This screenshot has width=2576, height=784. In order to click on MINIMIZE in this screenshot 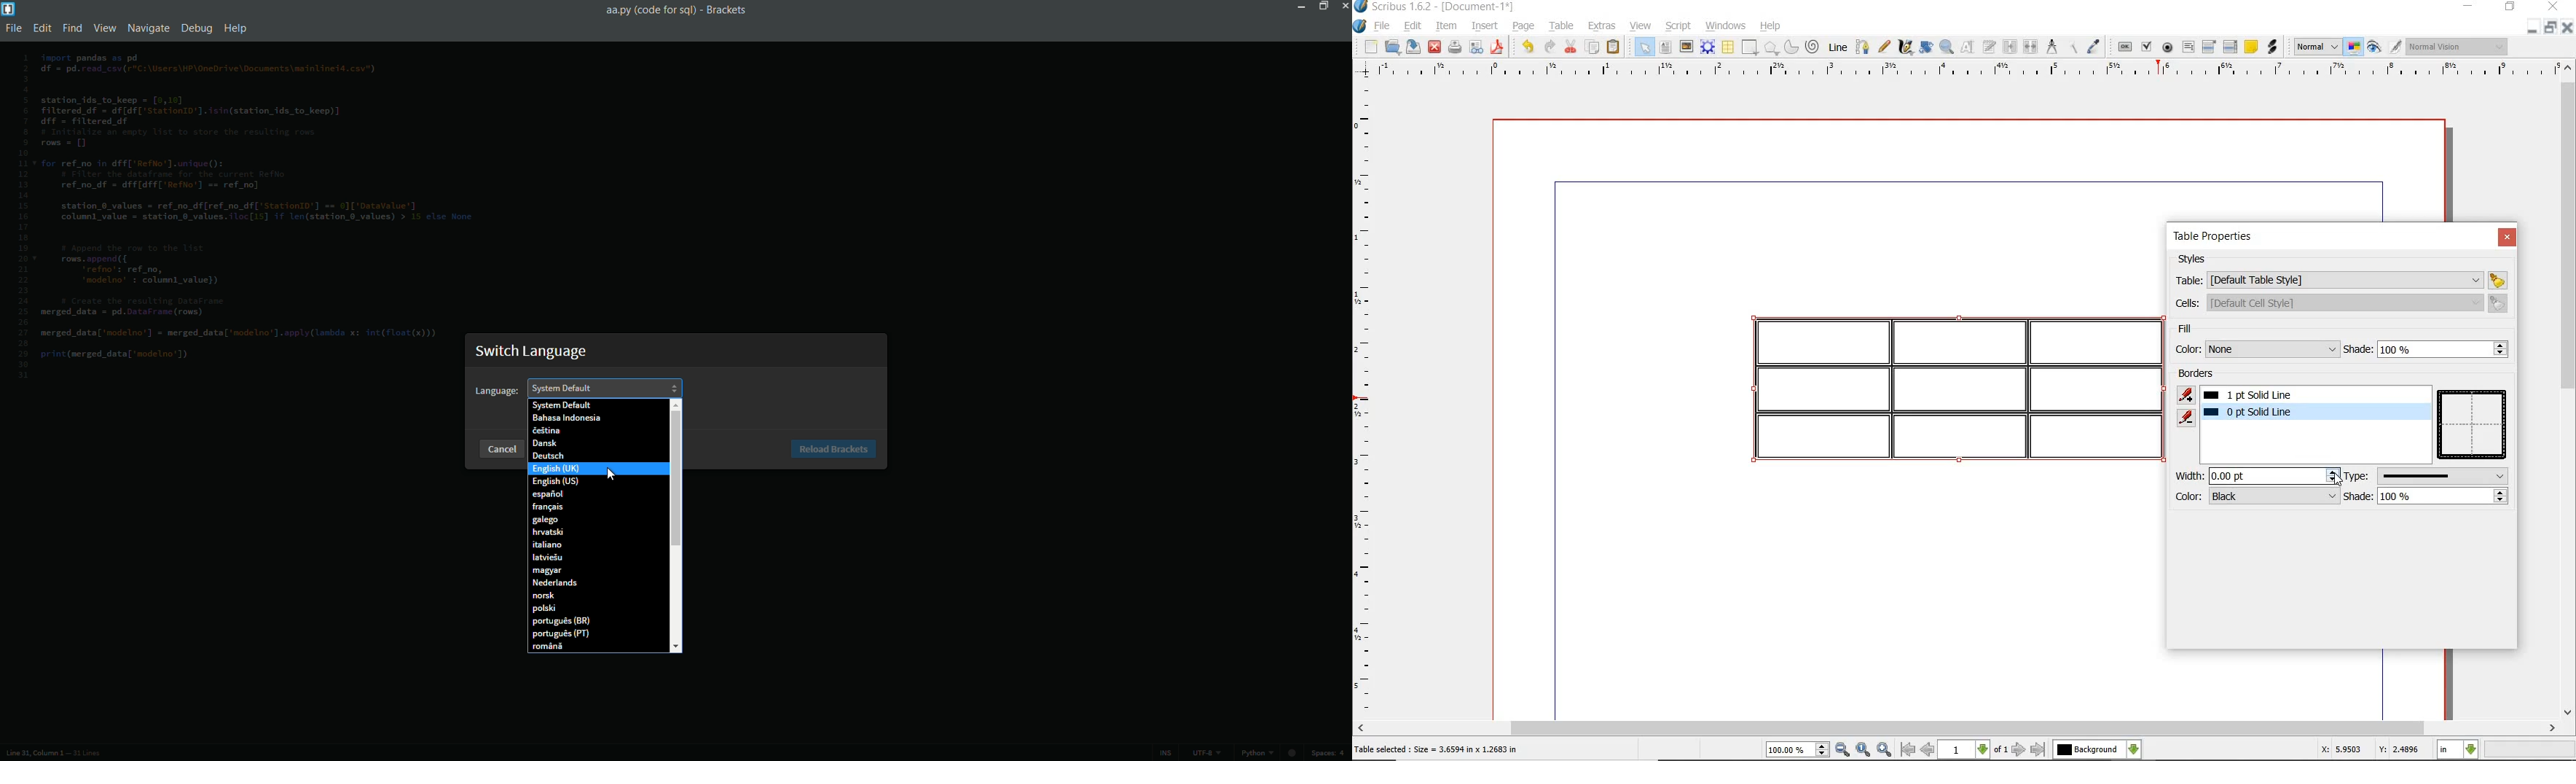, I will do `click(2533, 27)`.